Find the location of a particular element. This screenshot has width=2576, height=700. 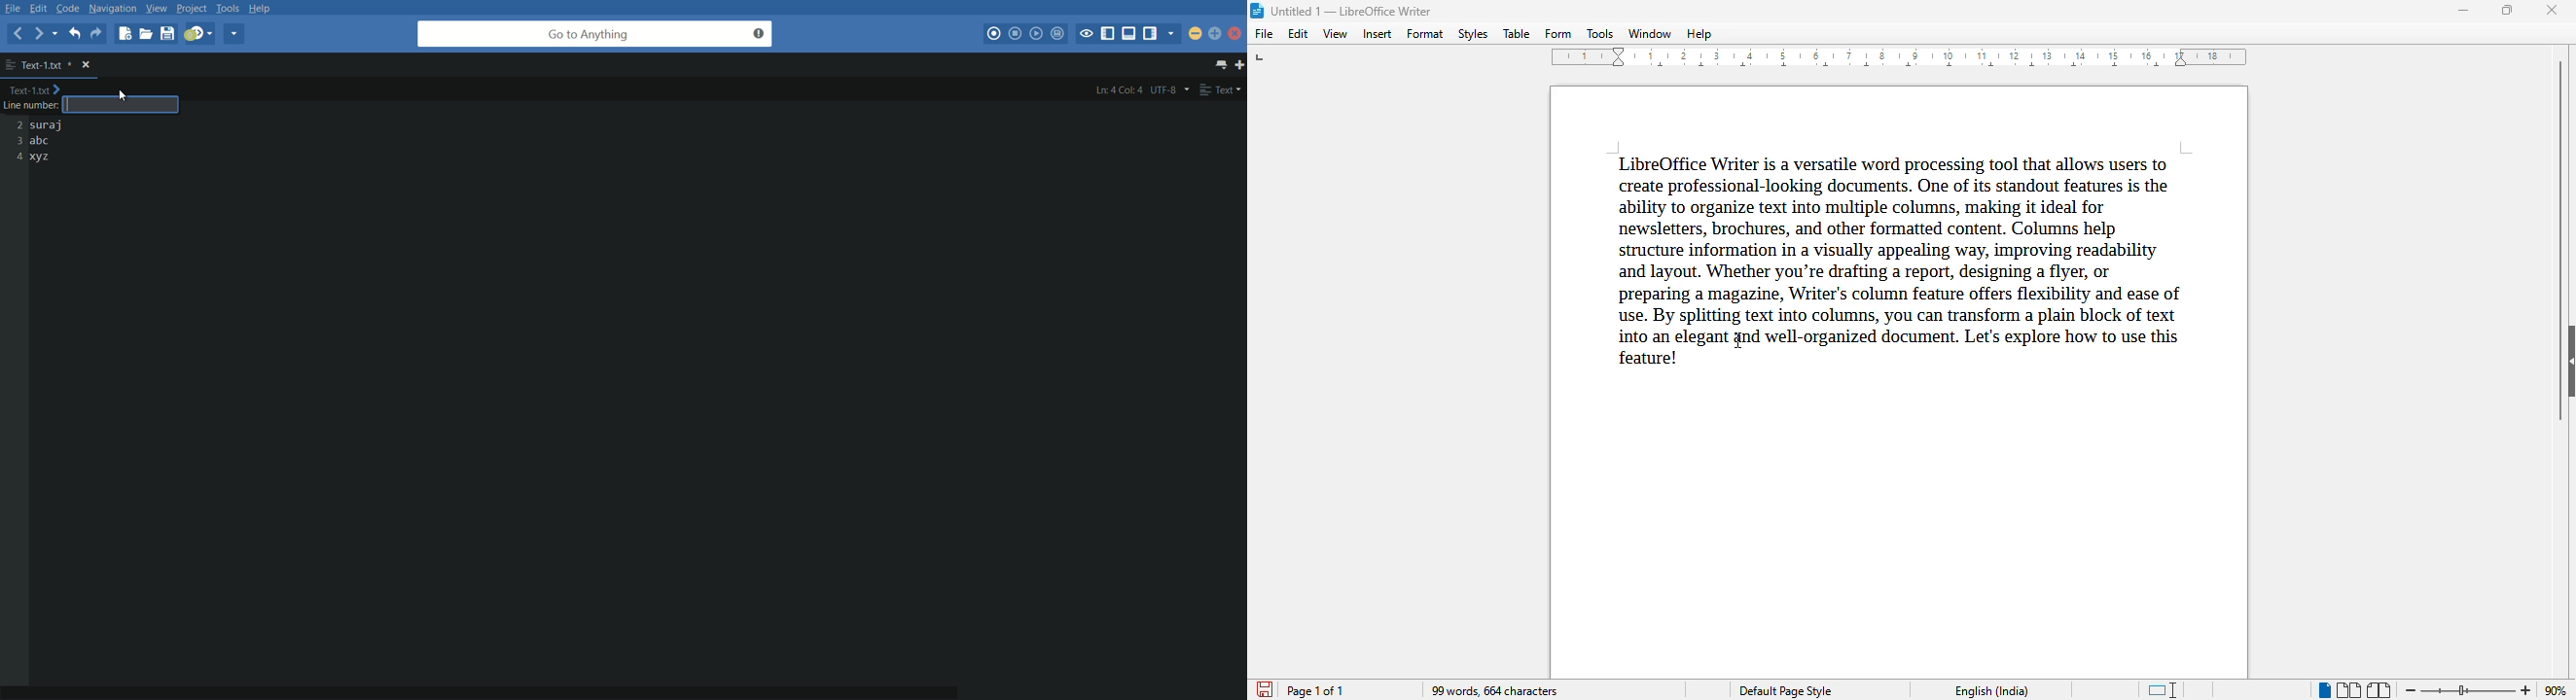

jump to next syntax correcting result is located at coordinates (198, 33).